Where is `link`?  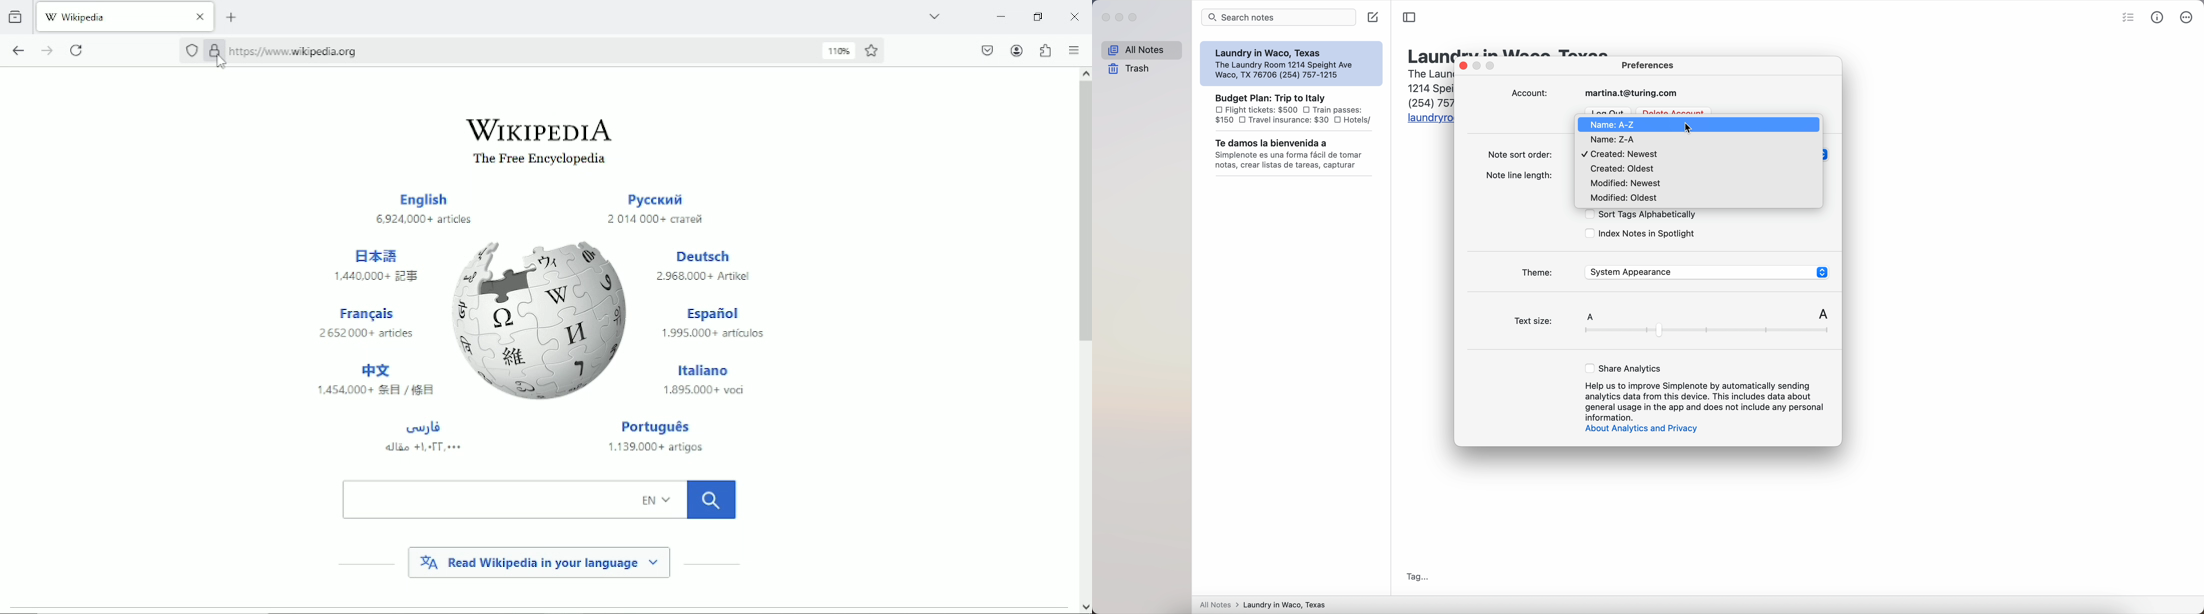
link is located at coordinates (296, 51).